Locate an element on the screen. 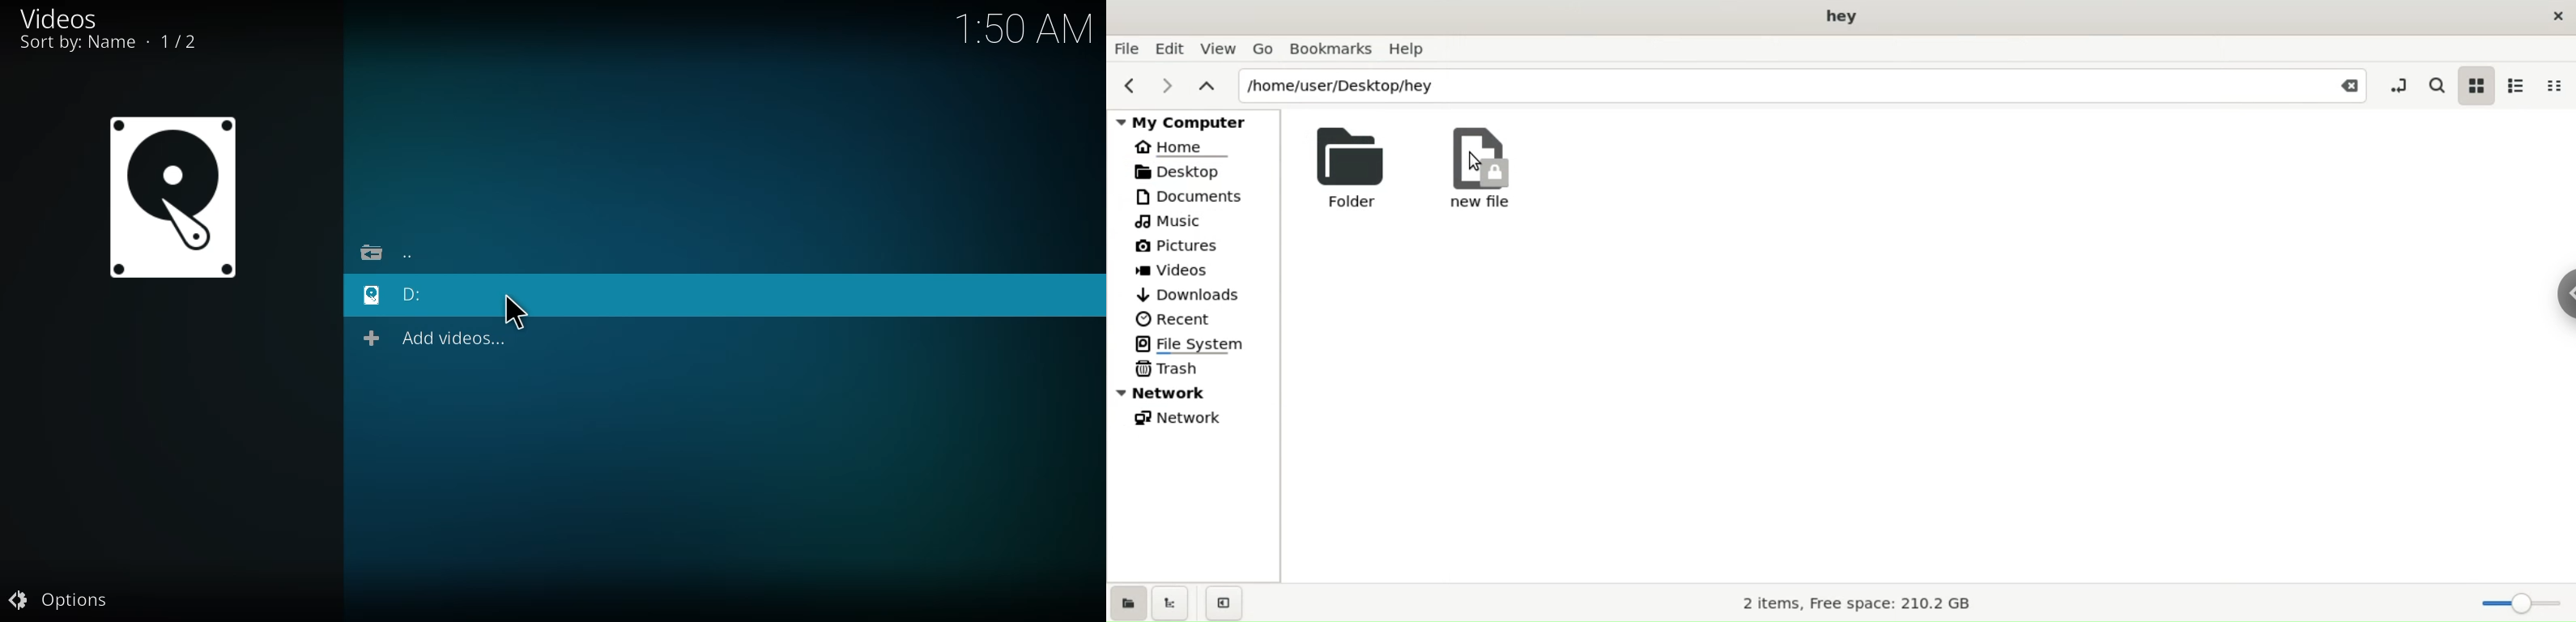 The height and width of the screenshot is (644, 2576). options is located at coordinates (62, 600).